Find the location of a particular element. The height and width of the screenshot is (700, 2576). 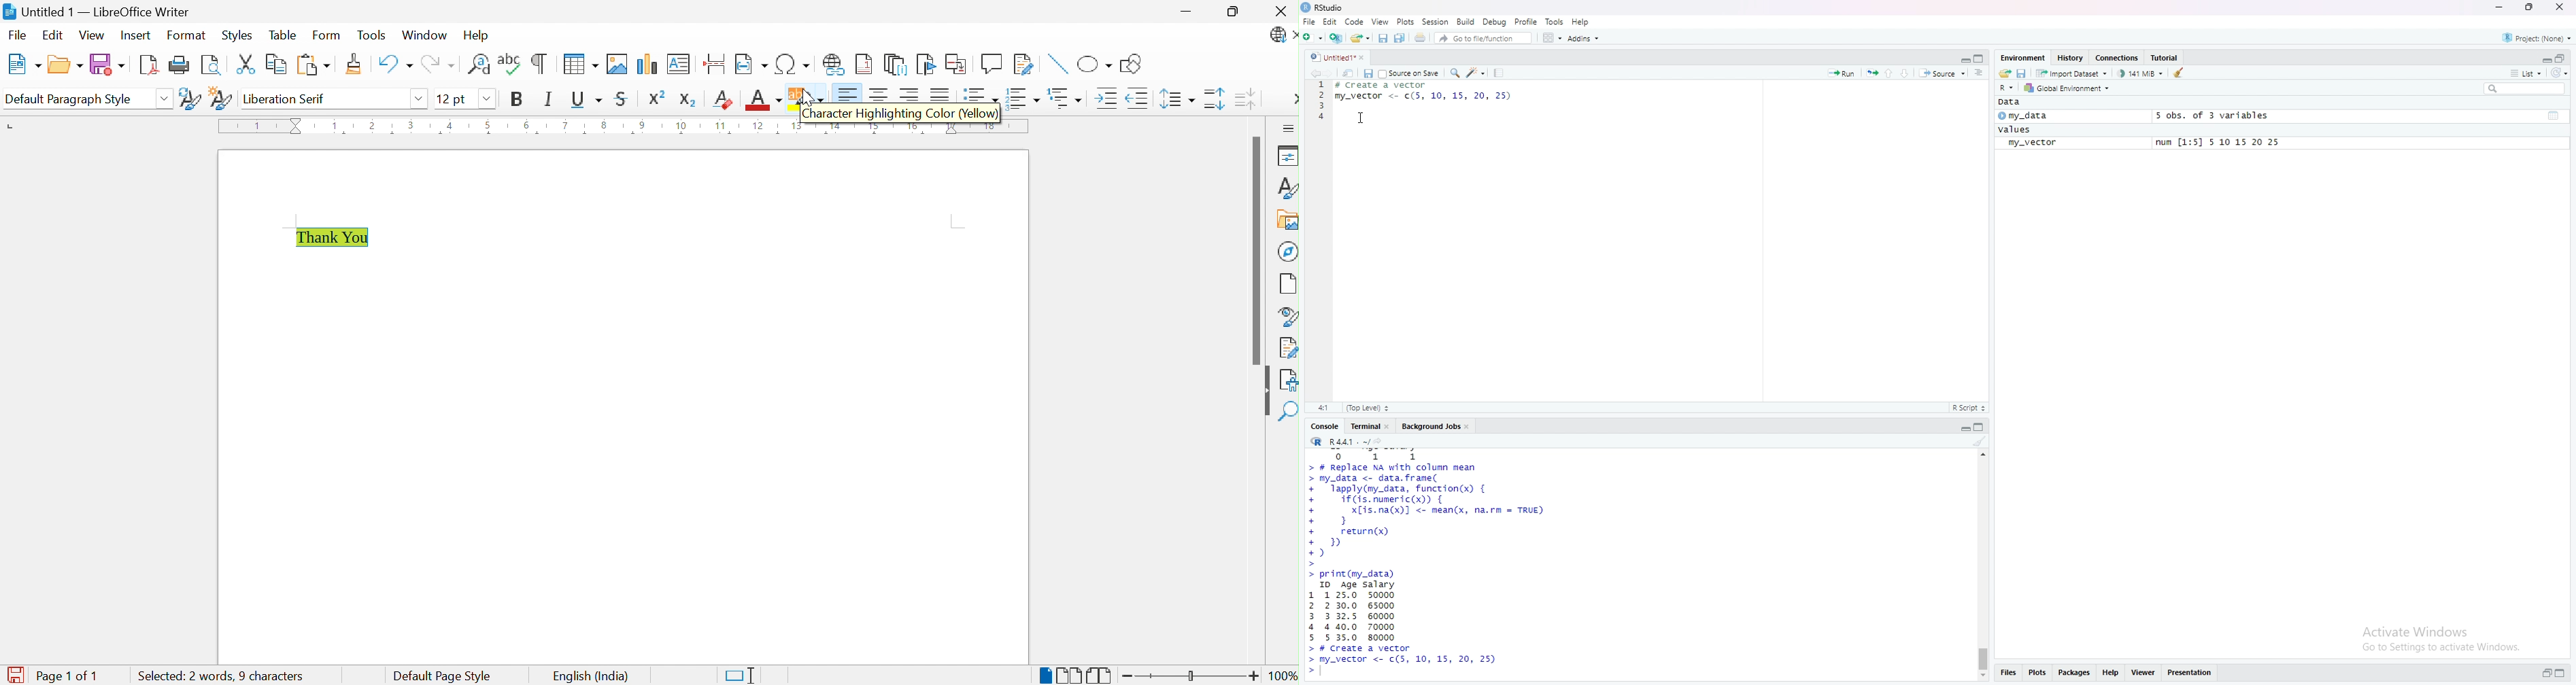

Data is located at coordinates (2015, 102).